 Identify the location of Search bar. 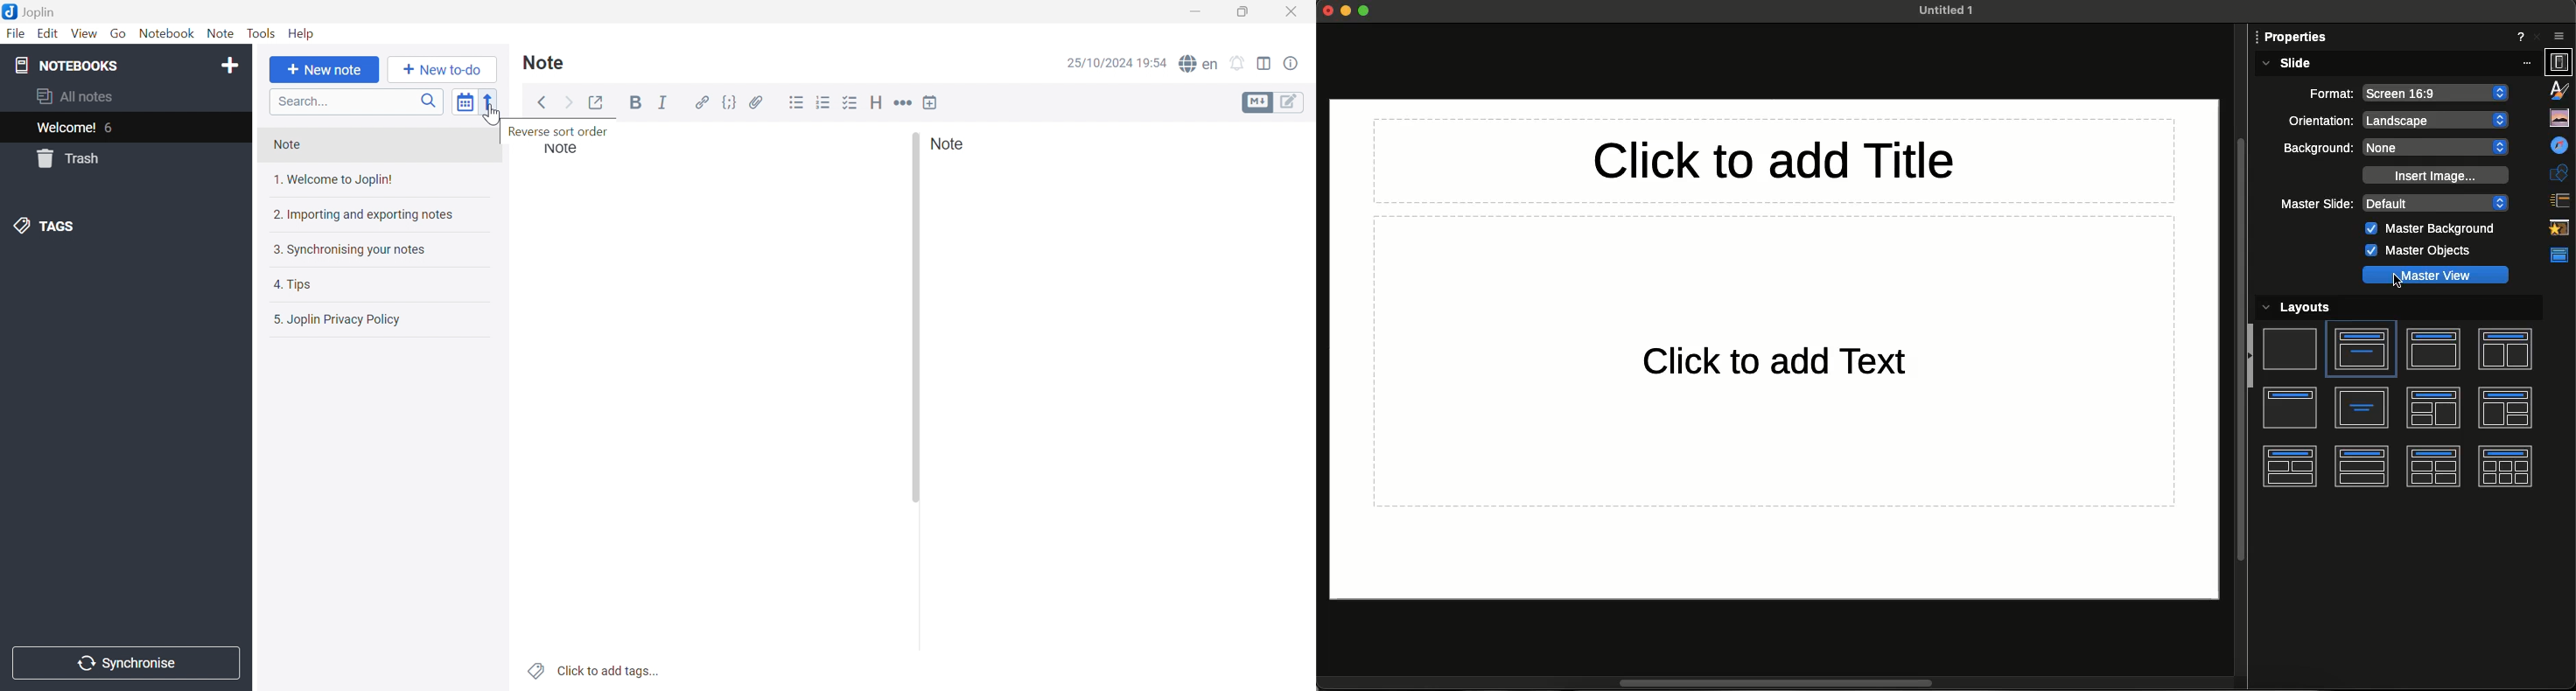
(357, 103).